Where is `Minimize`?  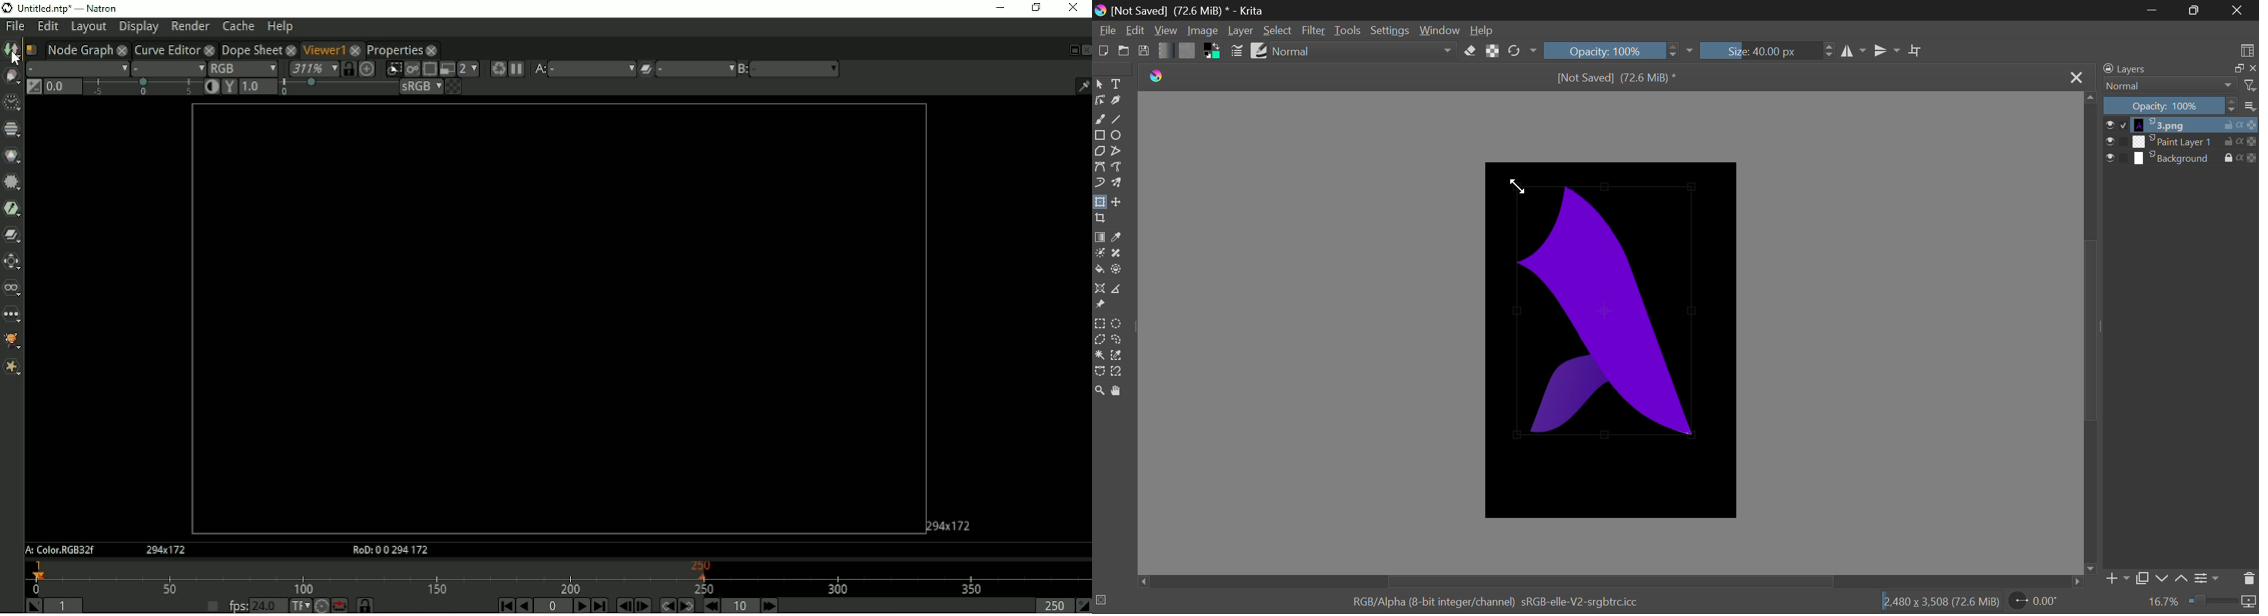 Minimize is located at coordinates (2196, 10).